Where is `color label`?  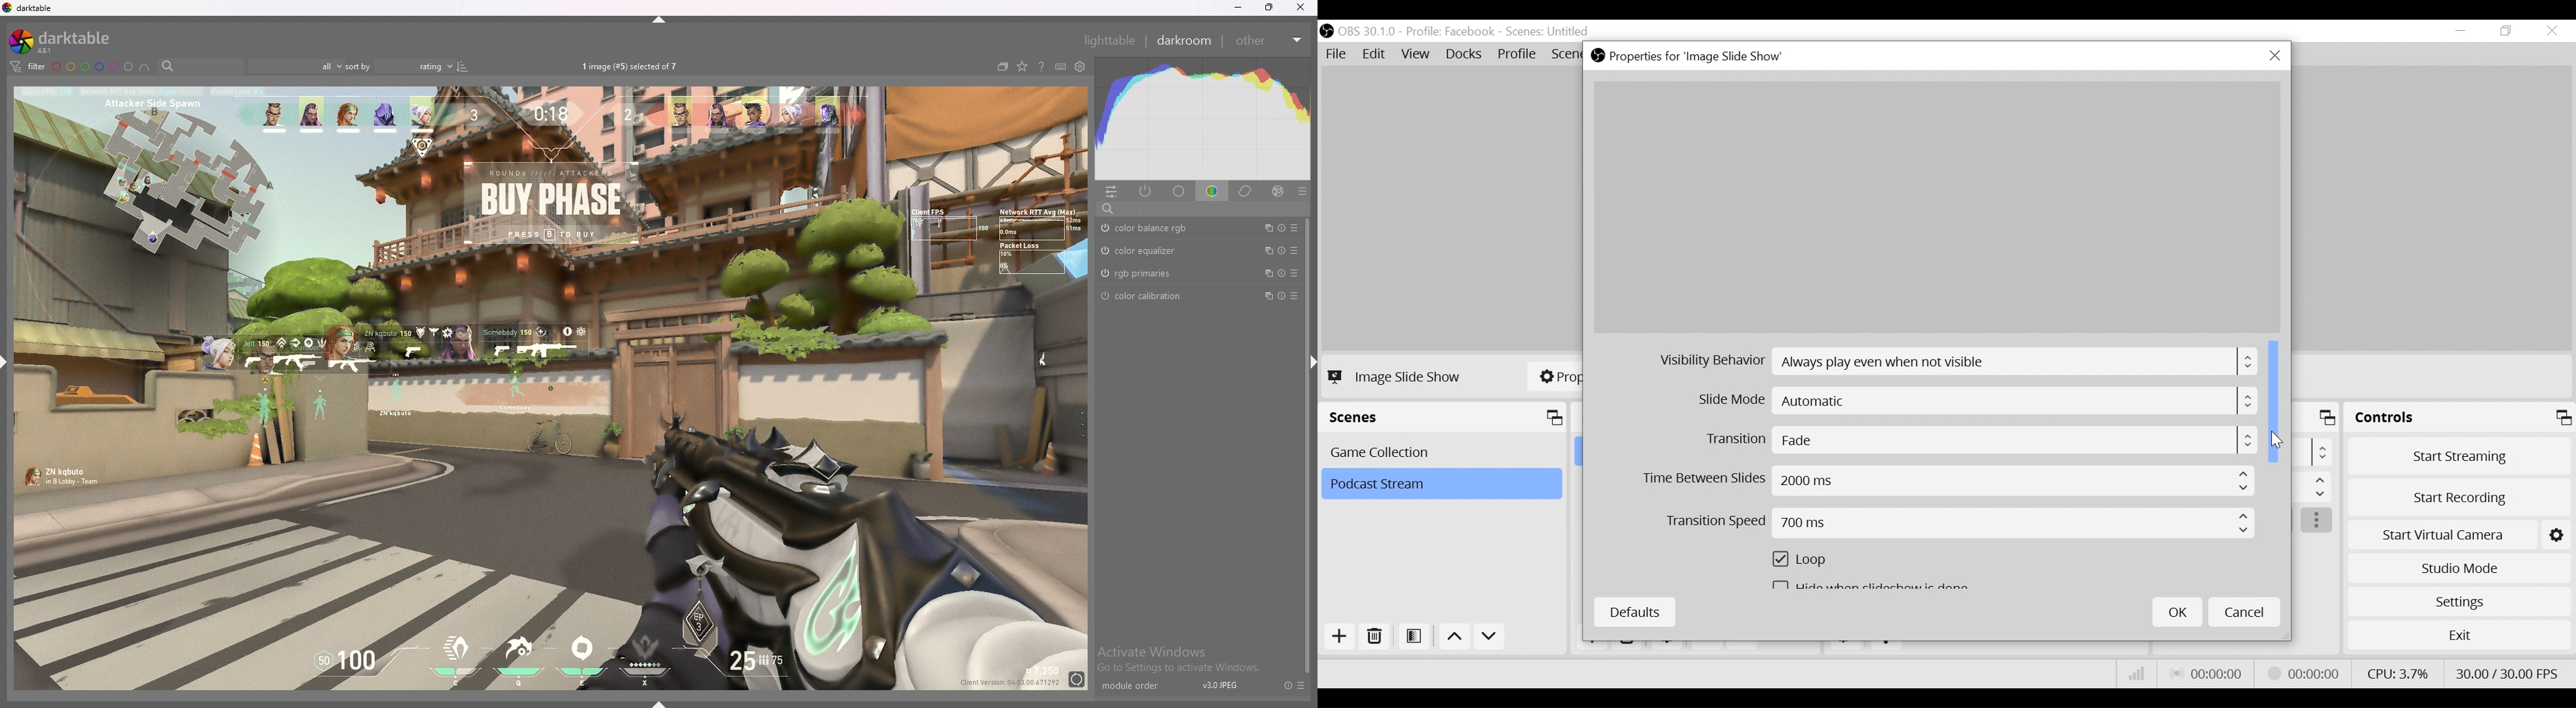
color label is located at coordinates (93, 67).